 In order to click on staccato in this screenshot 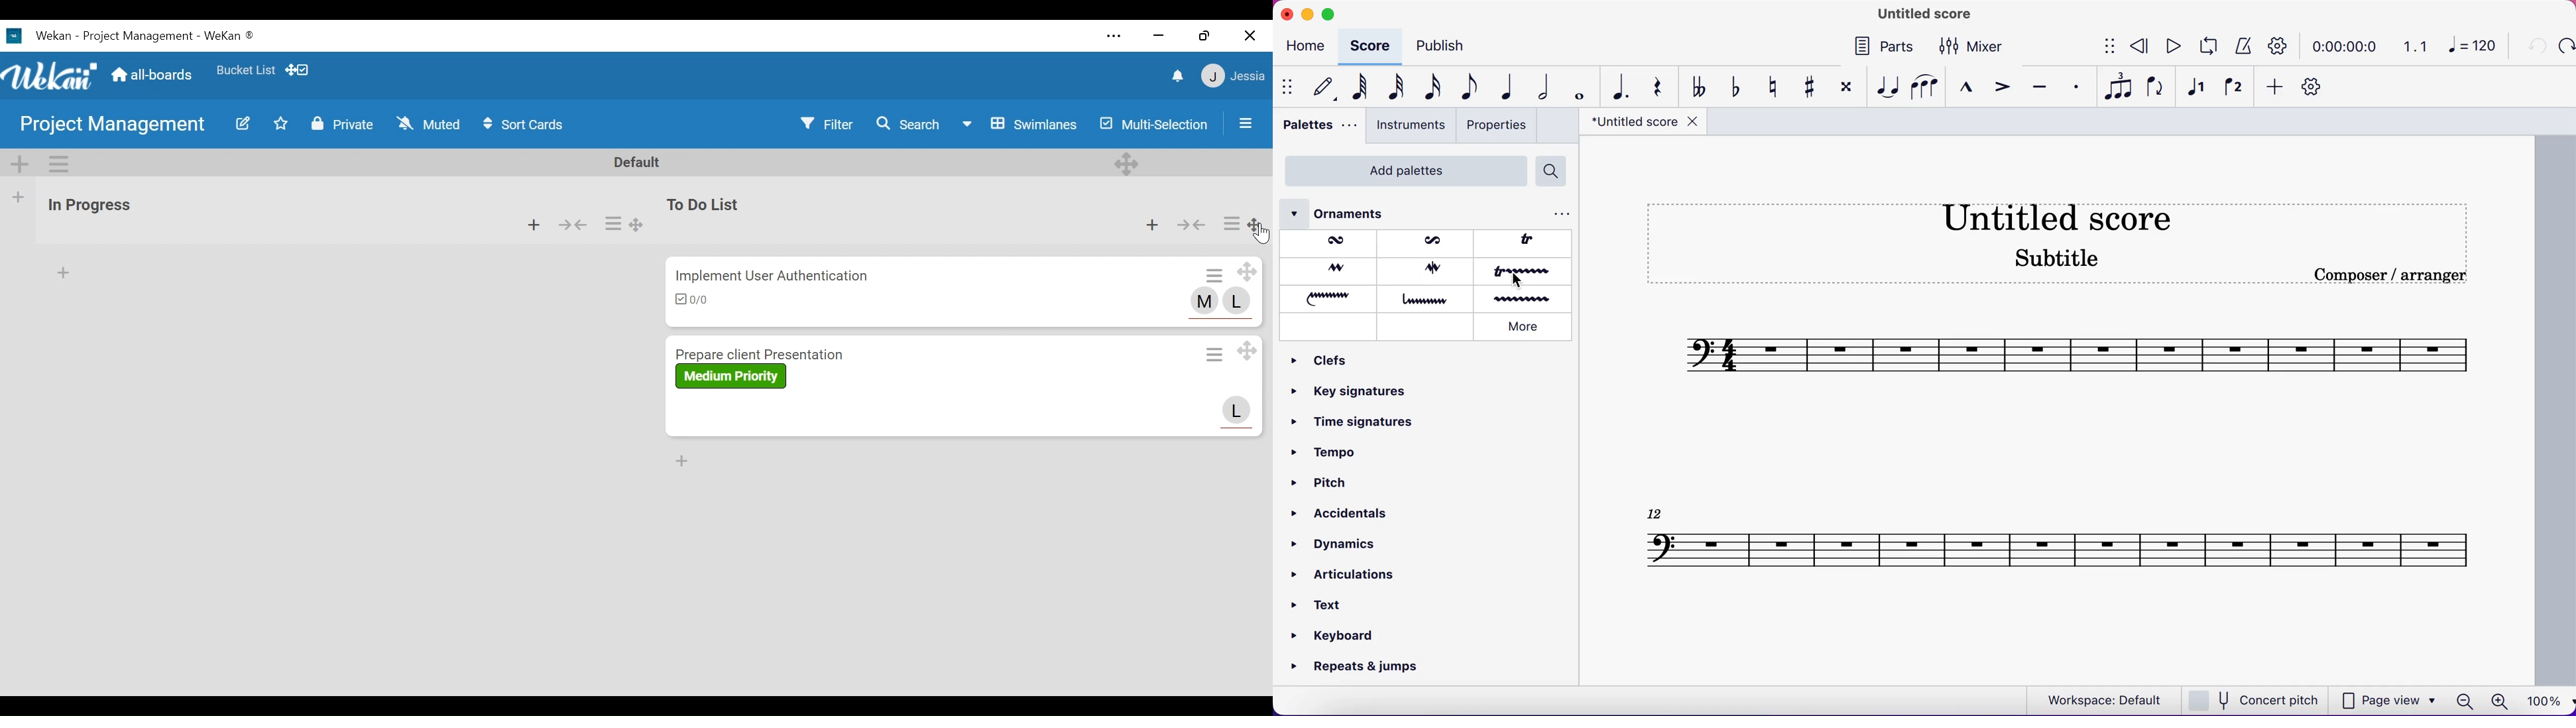, I will do `click(2074, 86)`.